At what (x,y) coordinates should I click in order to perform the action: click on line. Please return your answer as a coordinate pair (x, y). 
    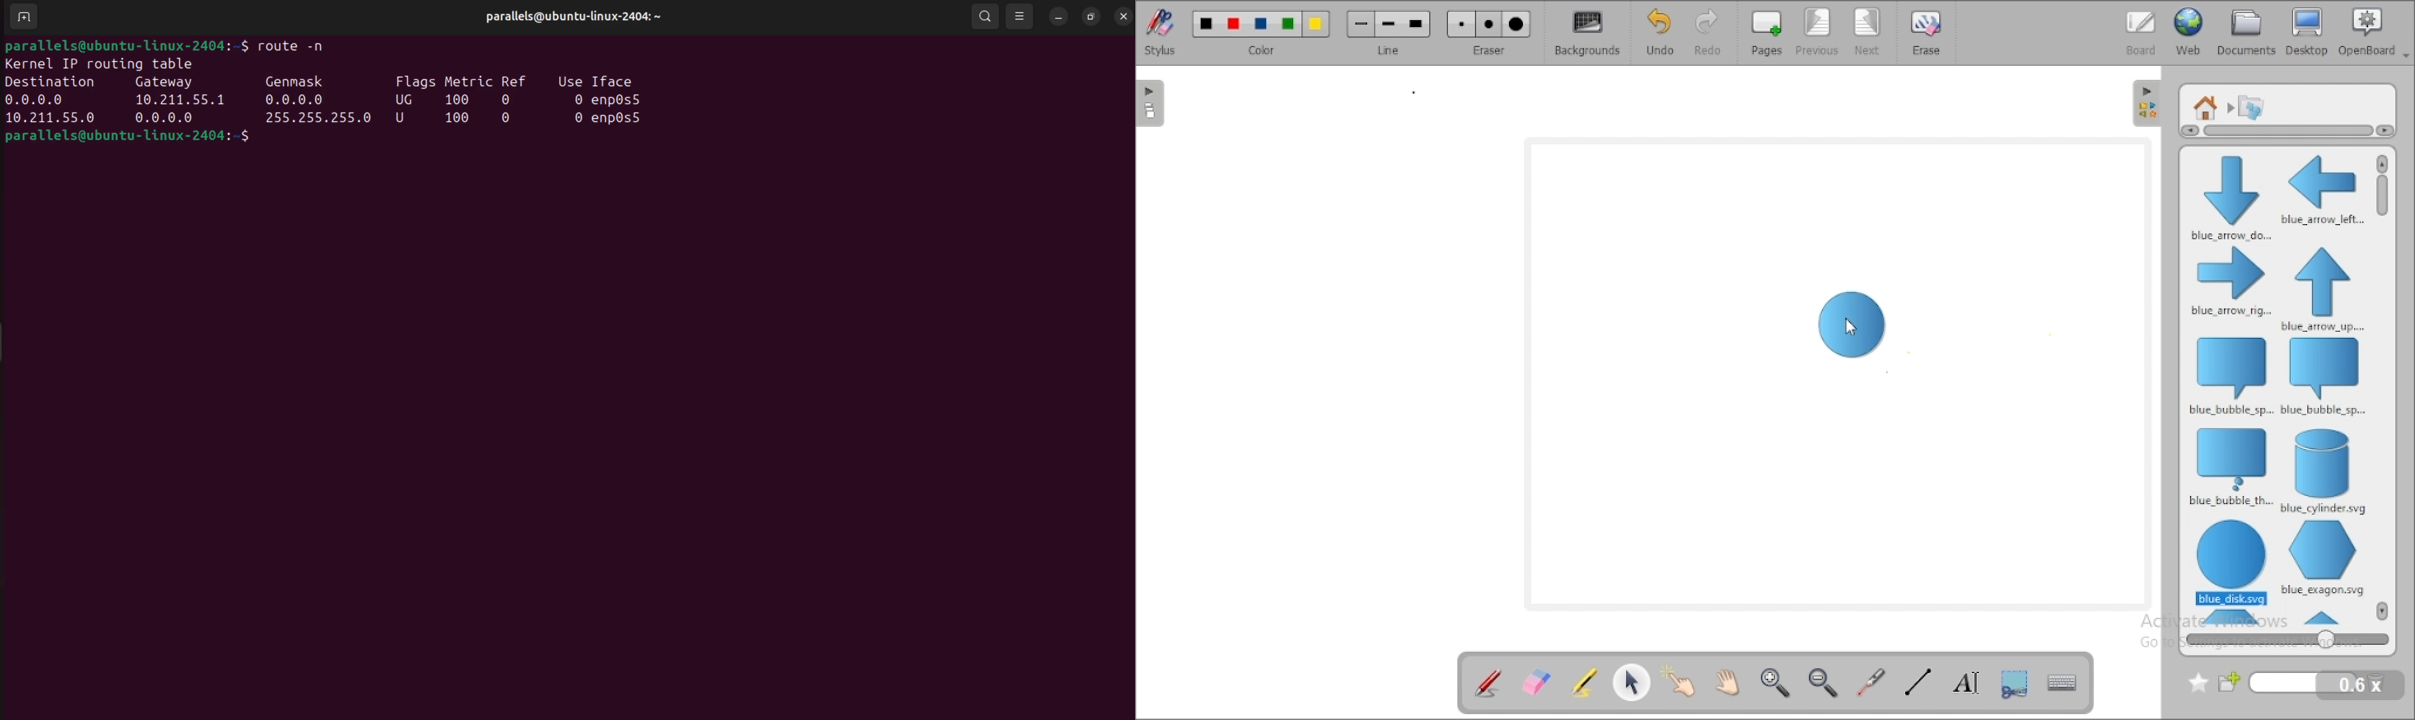
    Looking at the image, I should click on (1389, 32).